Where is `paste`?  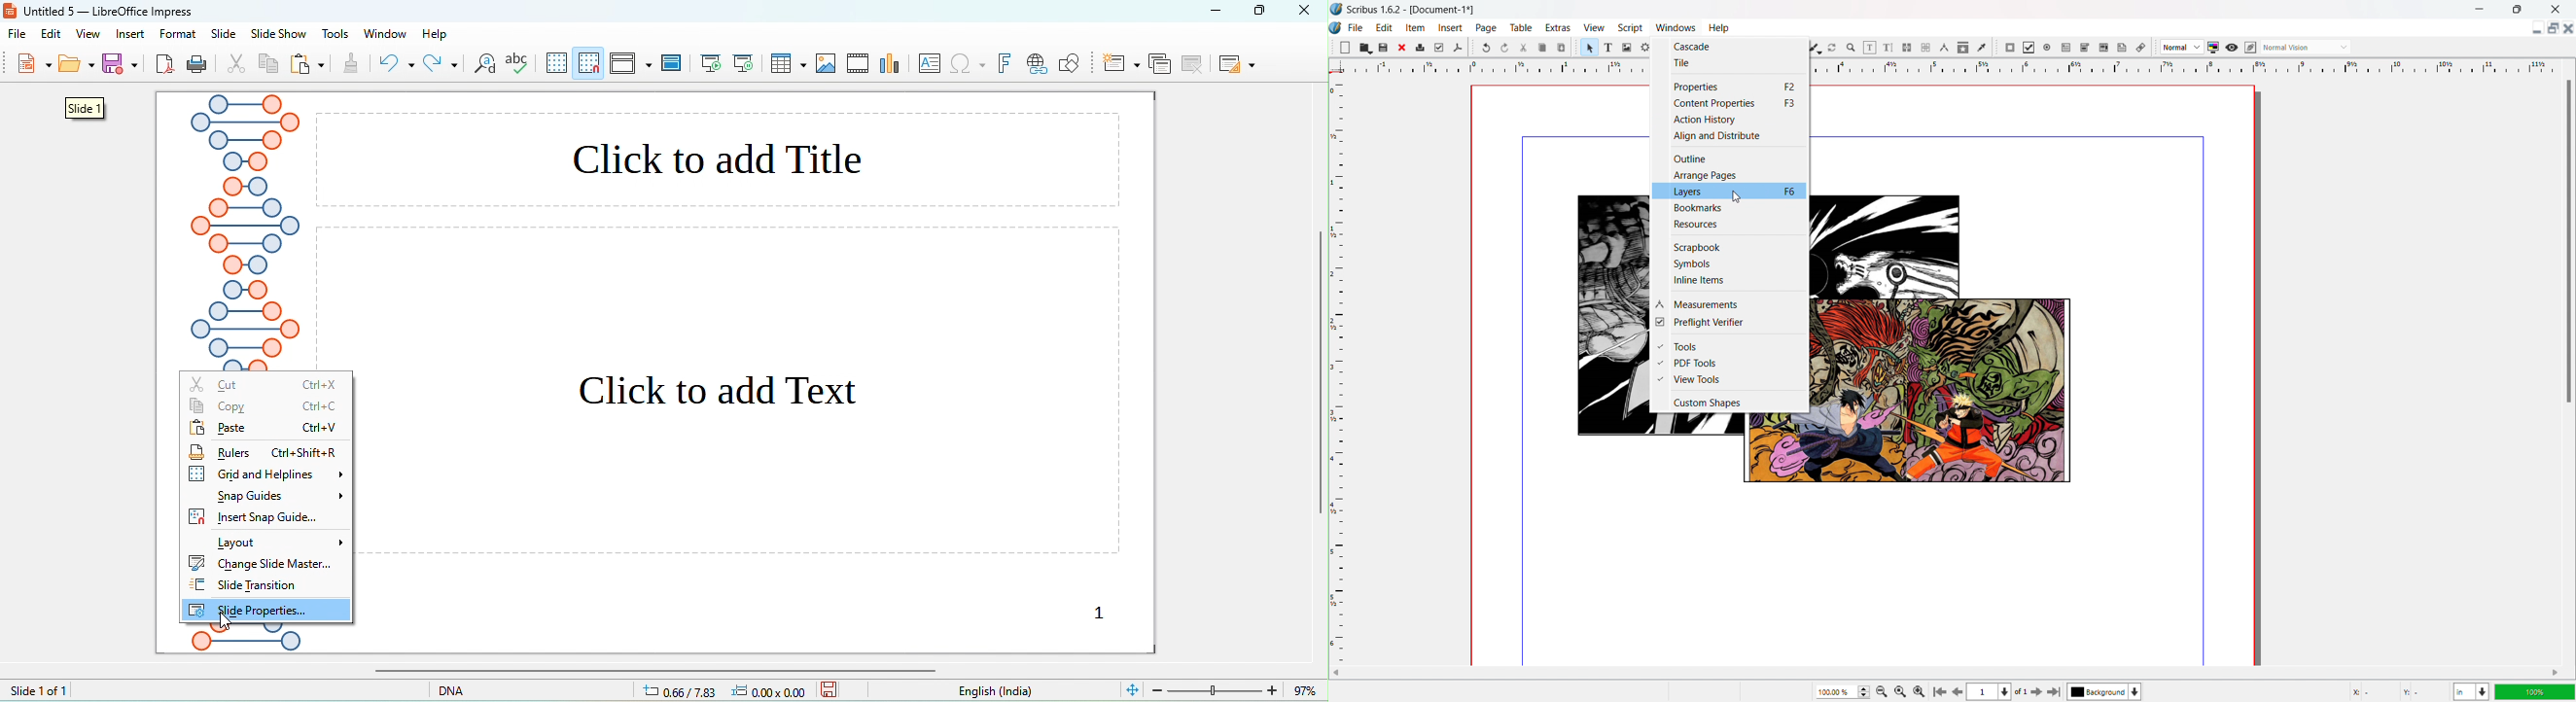
paste is located at coordinates (308, 65).